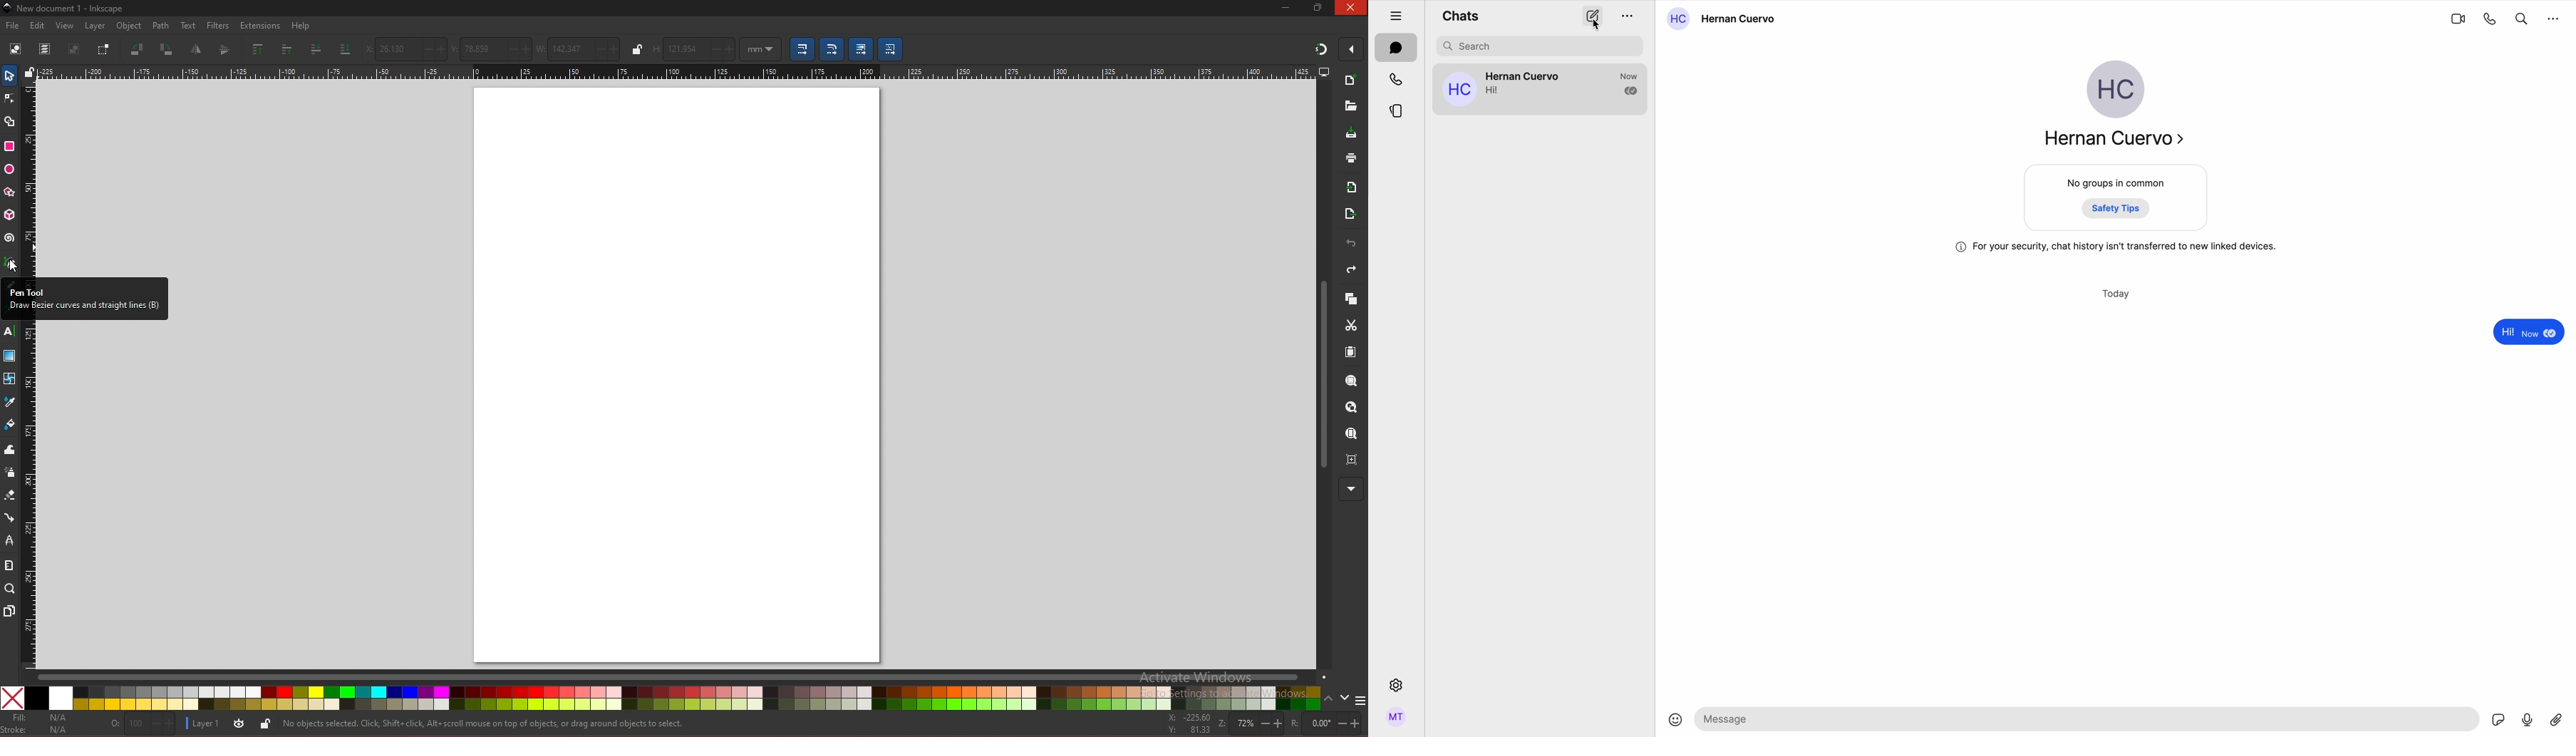 The width and height of the screenshot is (2576, 756). What do you see at coordinates (2491, 18) in the screenshot?
I see `call` at bounding box center [2491, 18].